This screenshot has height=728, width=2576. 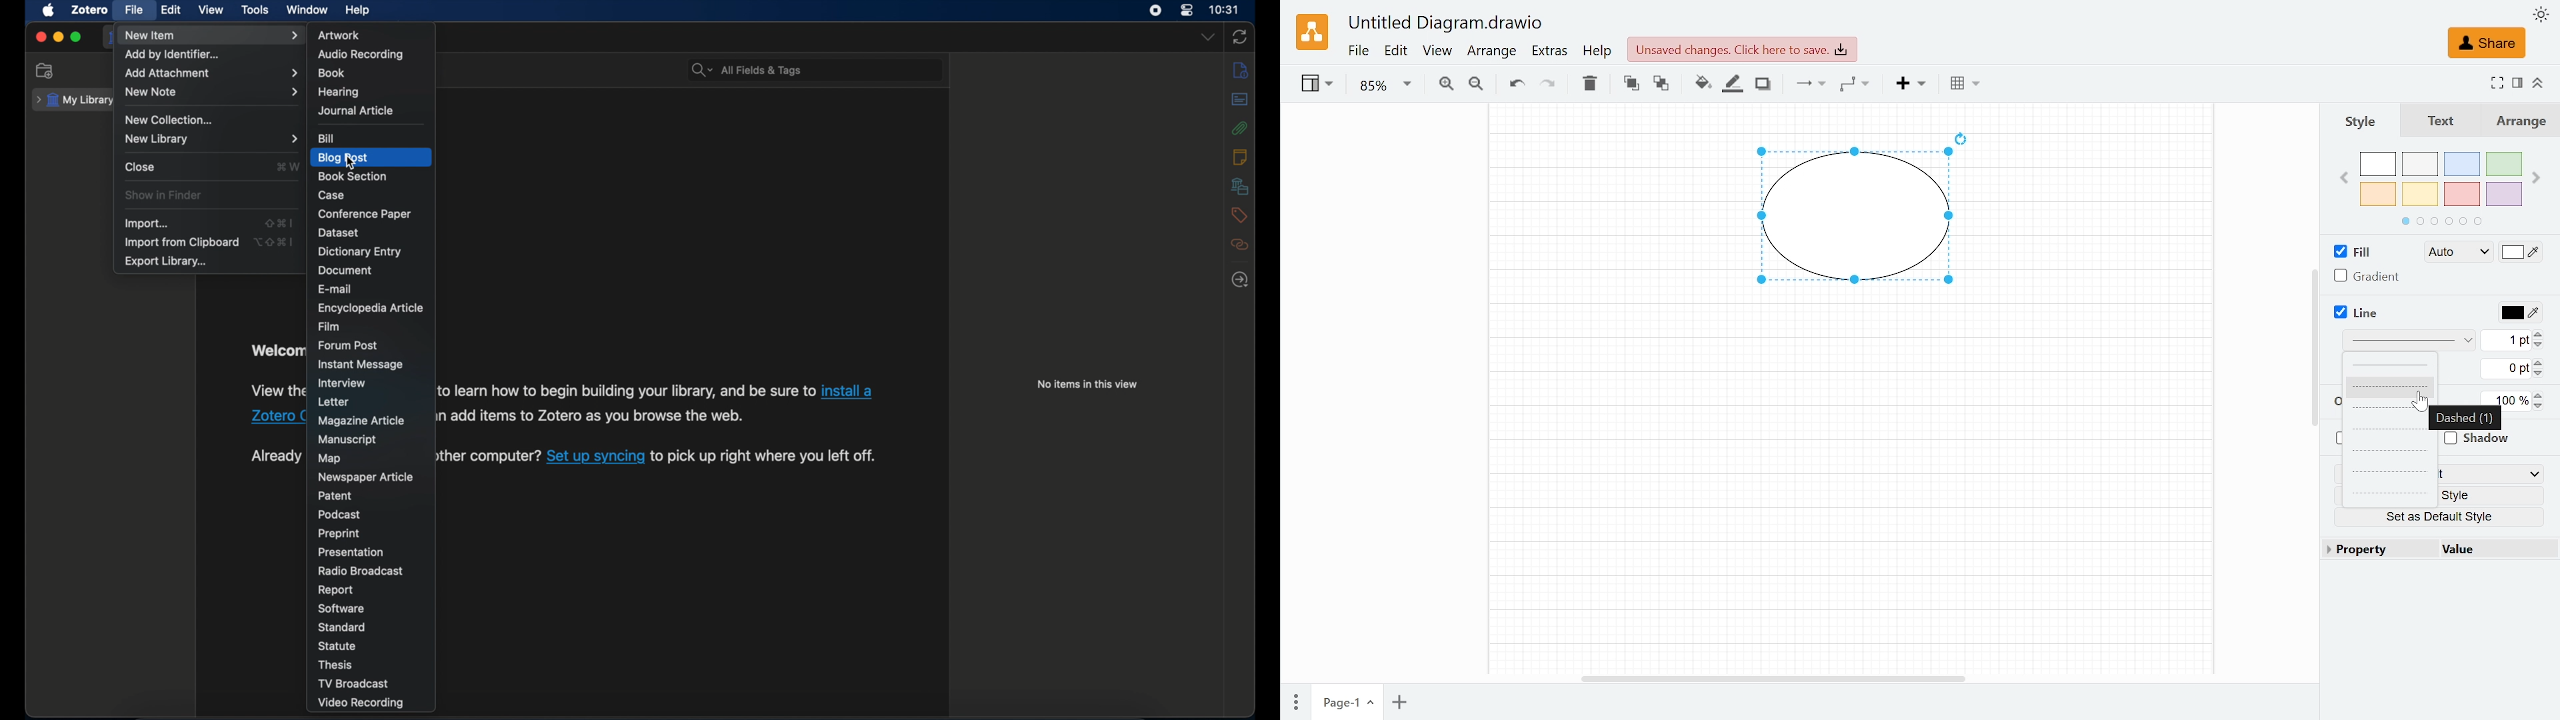 What do you see at coordinates (2542, 333) in the screenshot?
I see `Increase line width` at bounding box center [2542, 333].